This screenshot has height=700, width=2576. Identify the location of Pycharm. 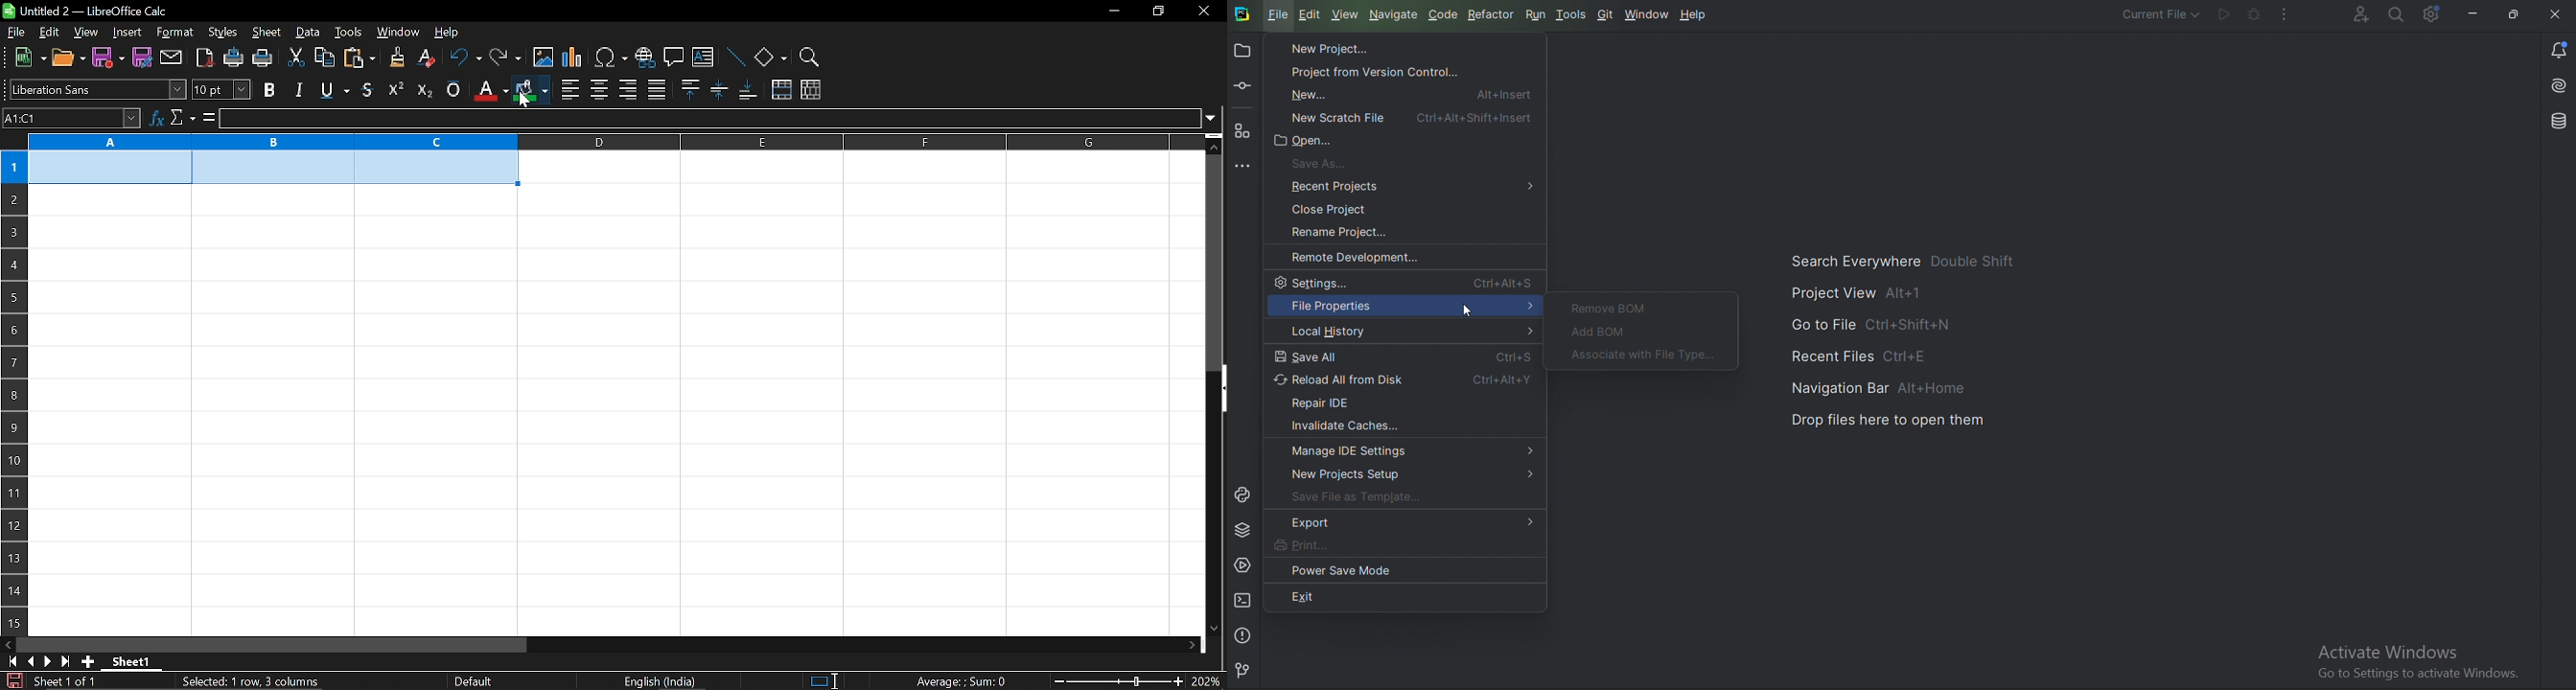
(1243, 15).